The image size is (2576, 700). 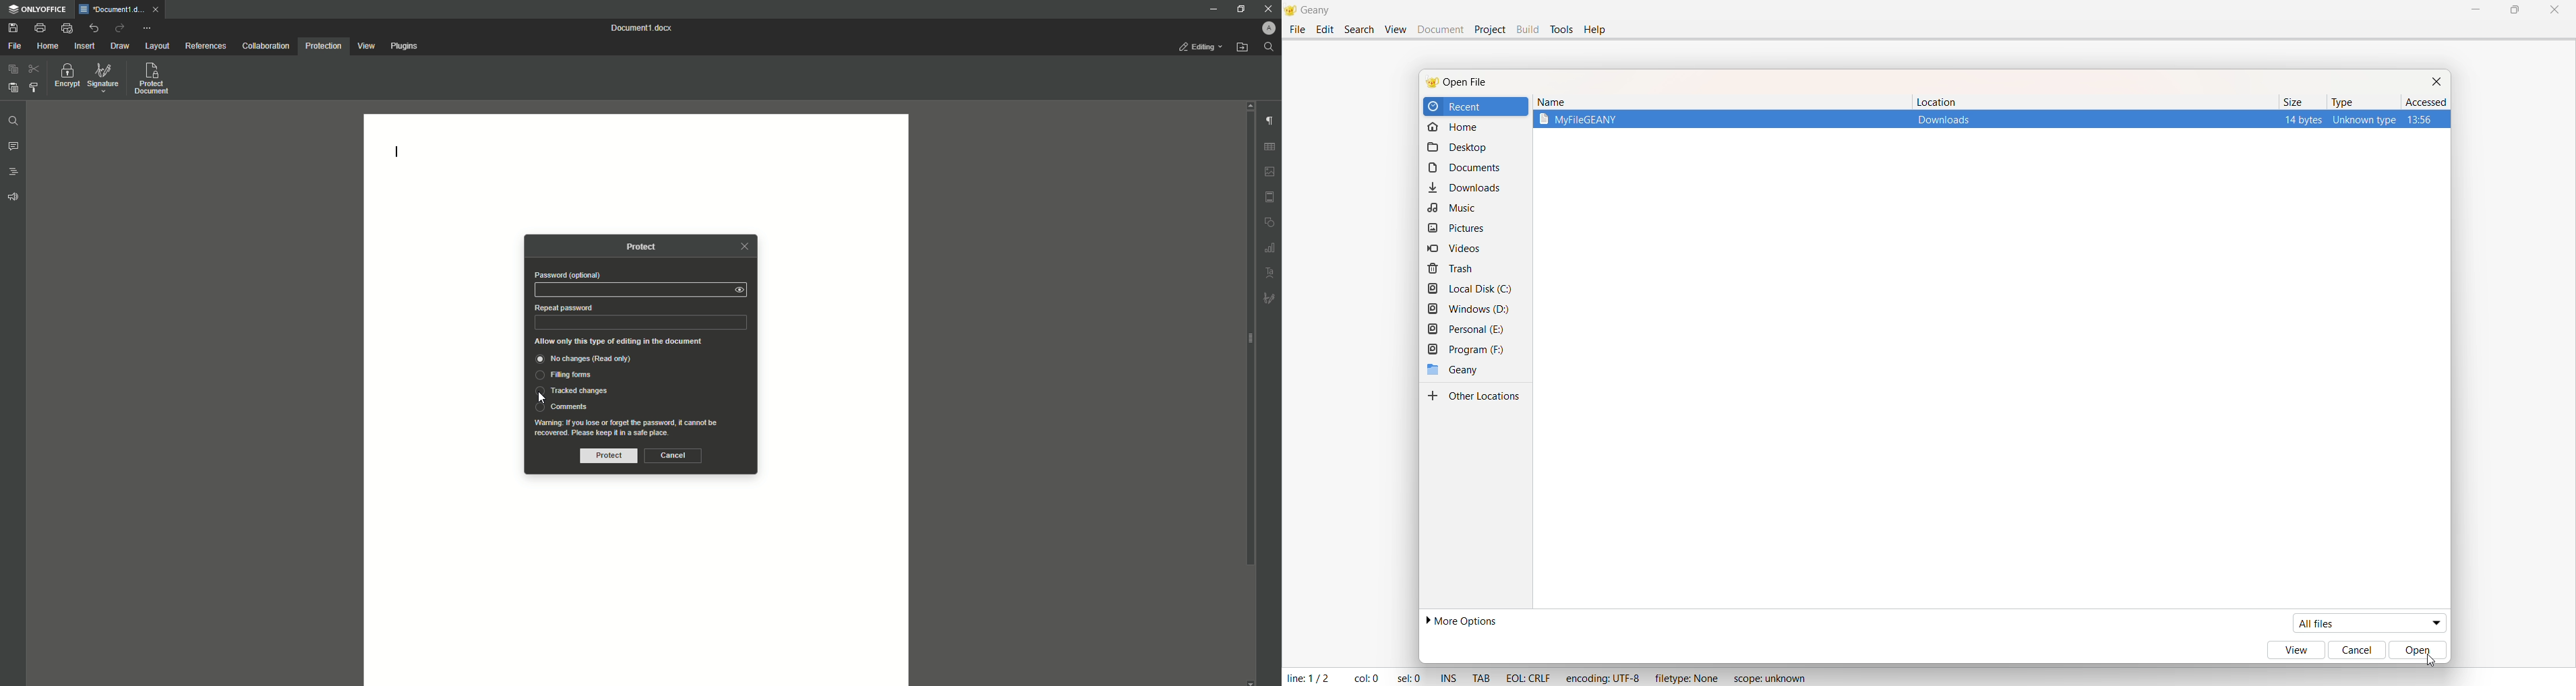 What do you see at coordinates (563, 307) in the screenshot?
I see `Repeat Password` at bounding box center [563, 307].